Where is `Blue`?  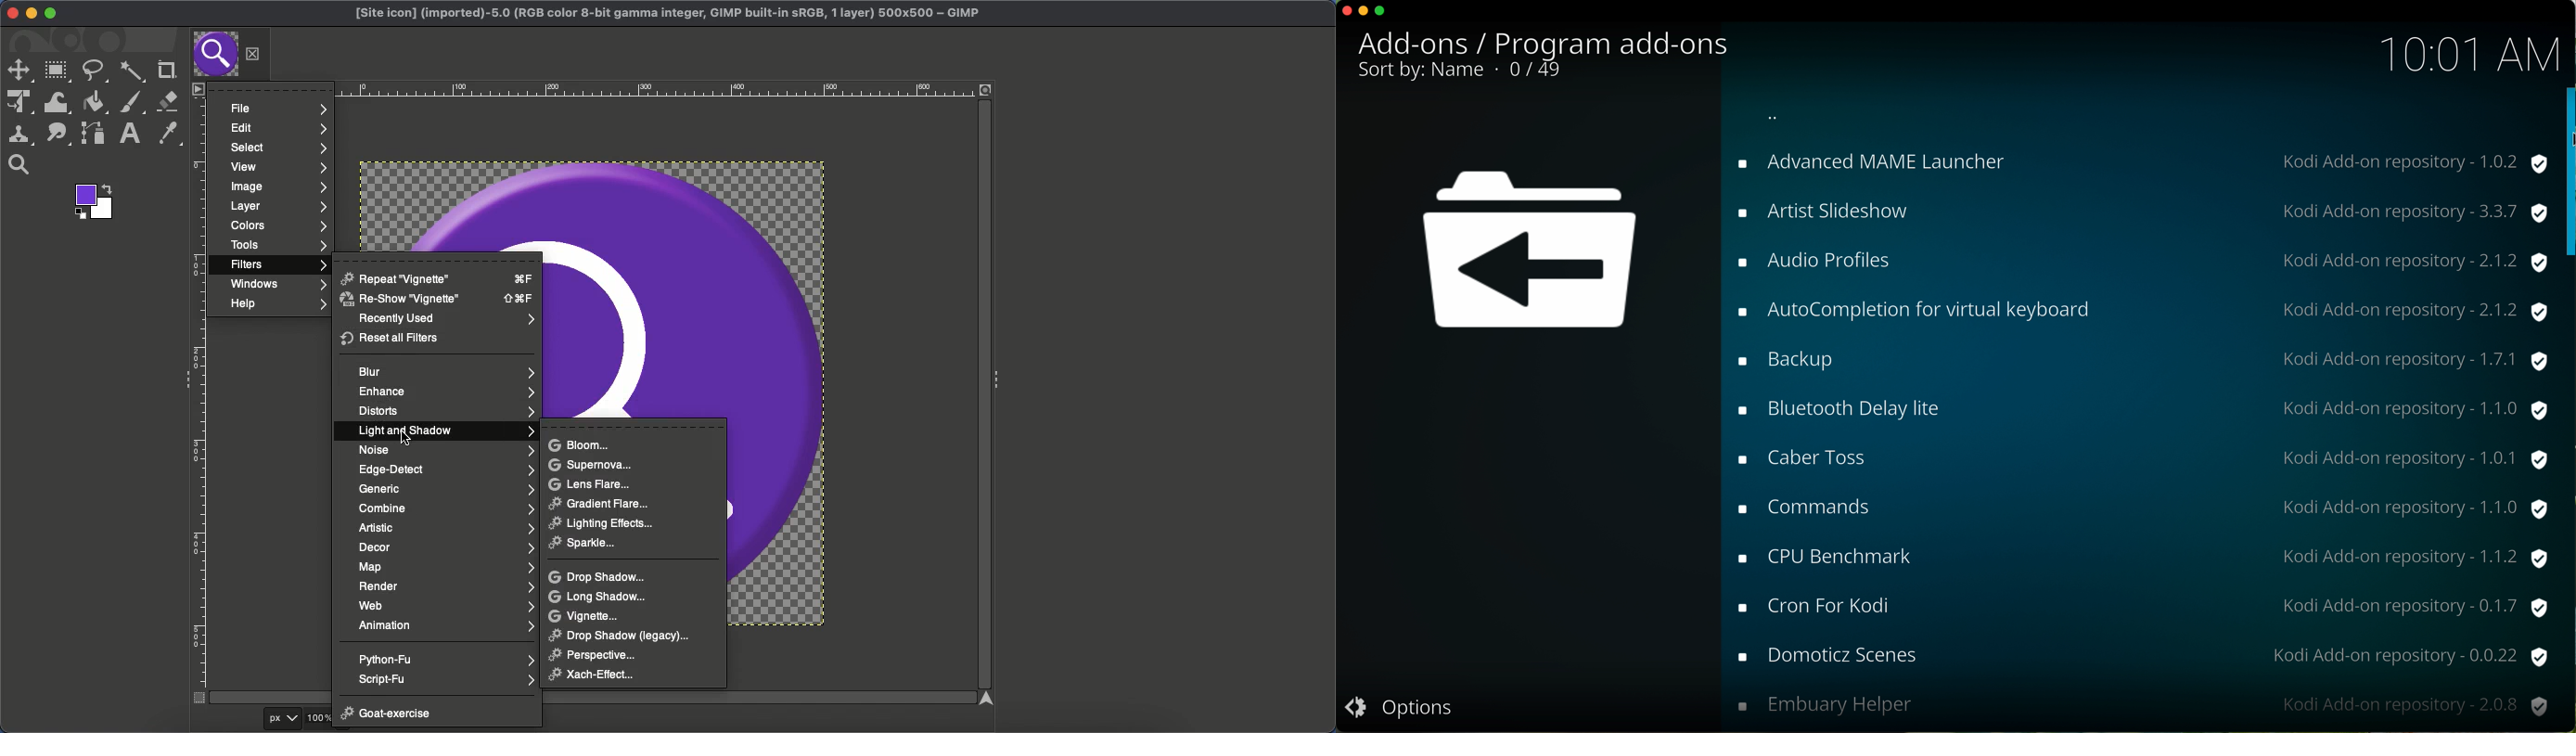 Blue is located at coordinates (447, 371).